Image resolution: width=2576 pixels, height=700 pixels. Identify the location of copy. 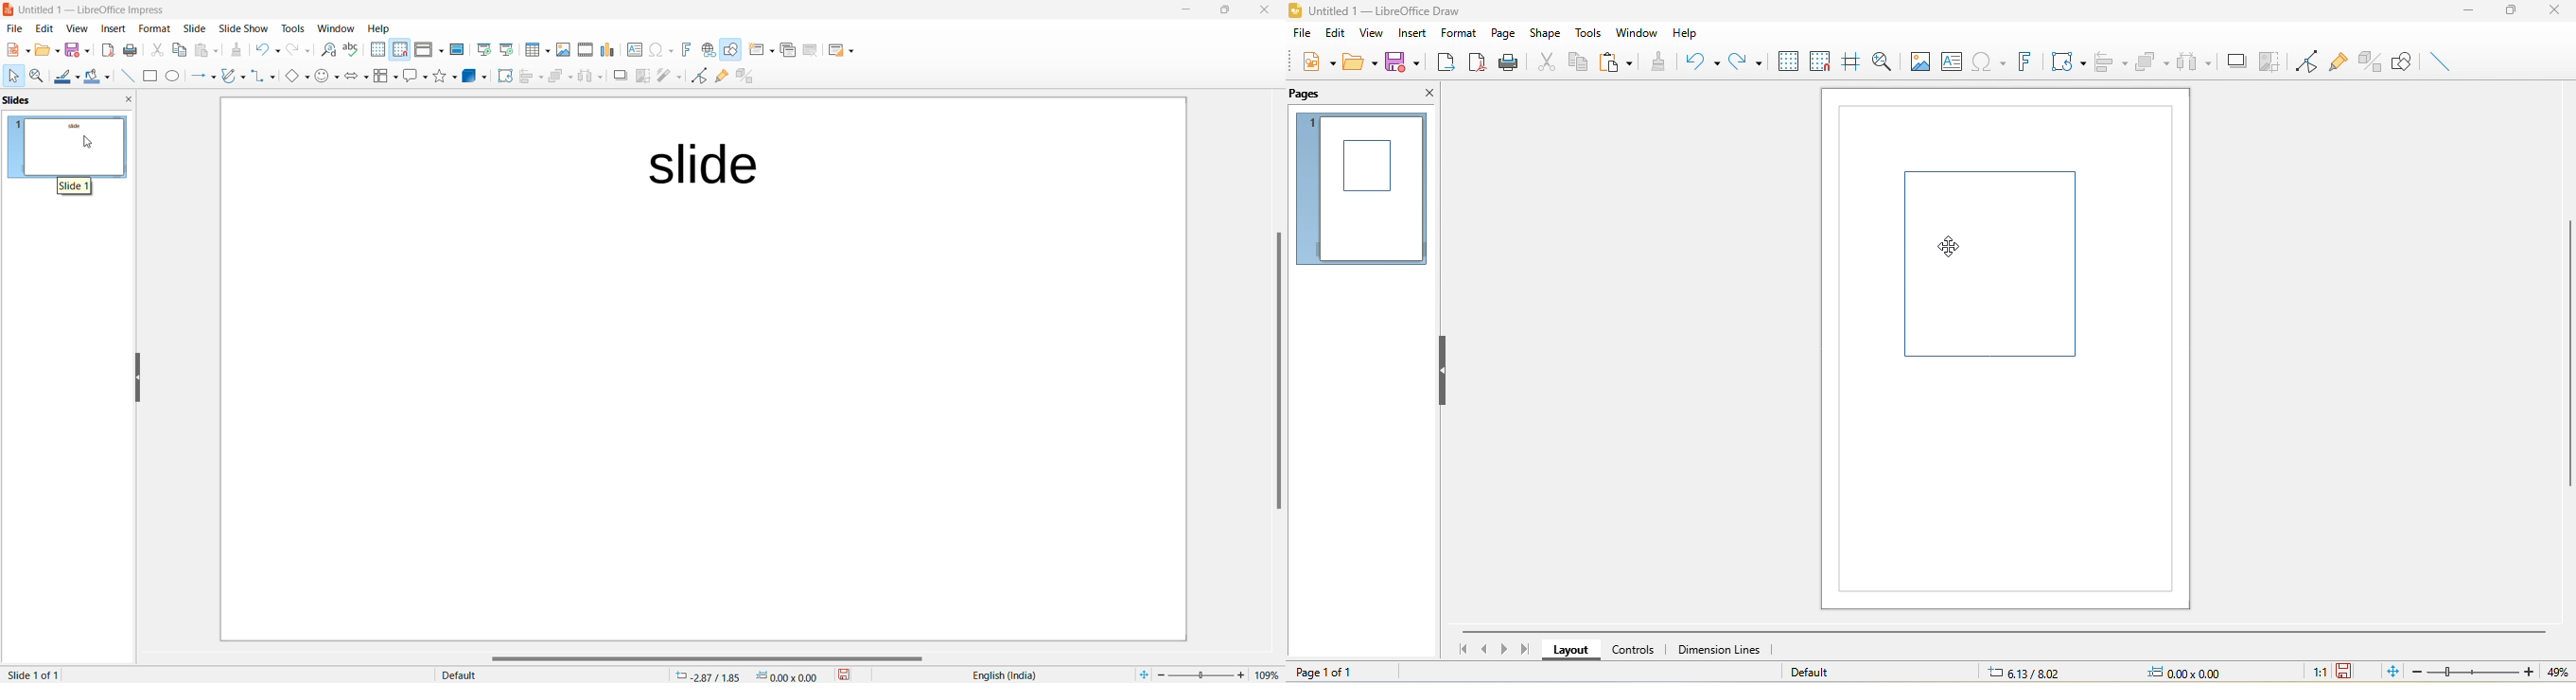
(1578, 61).